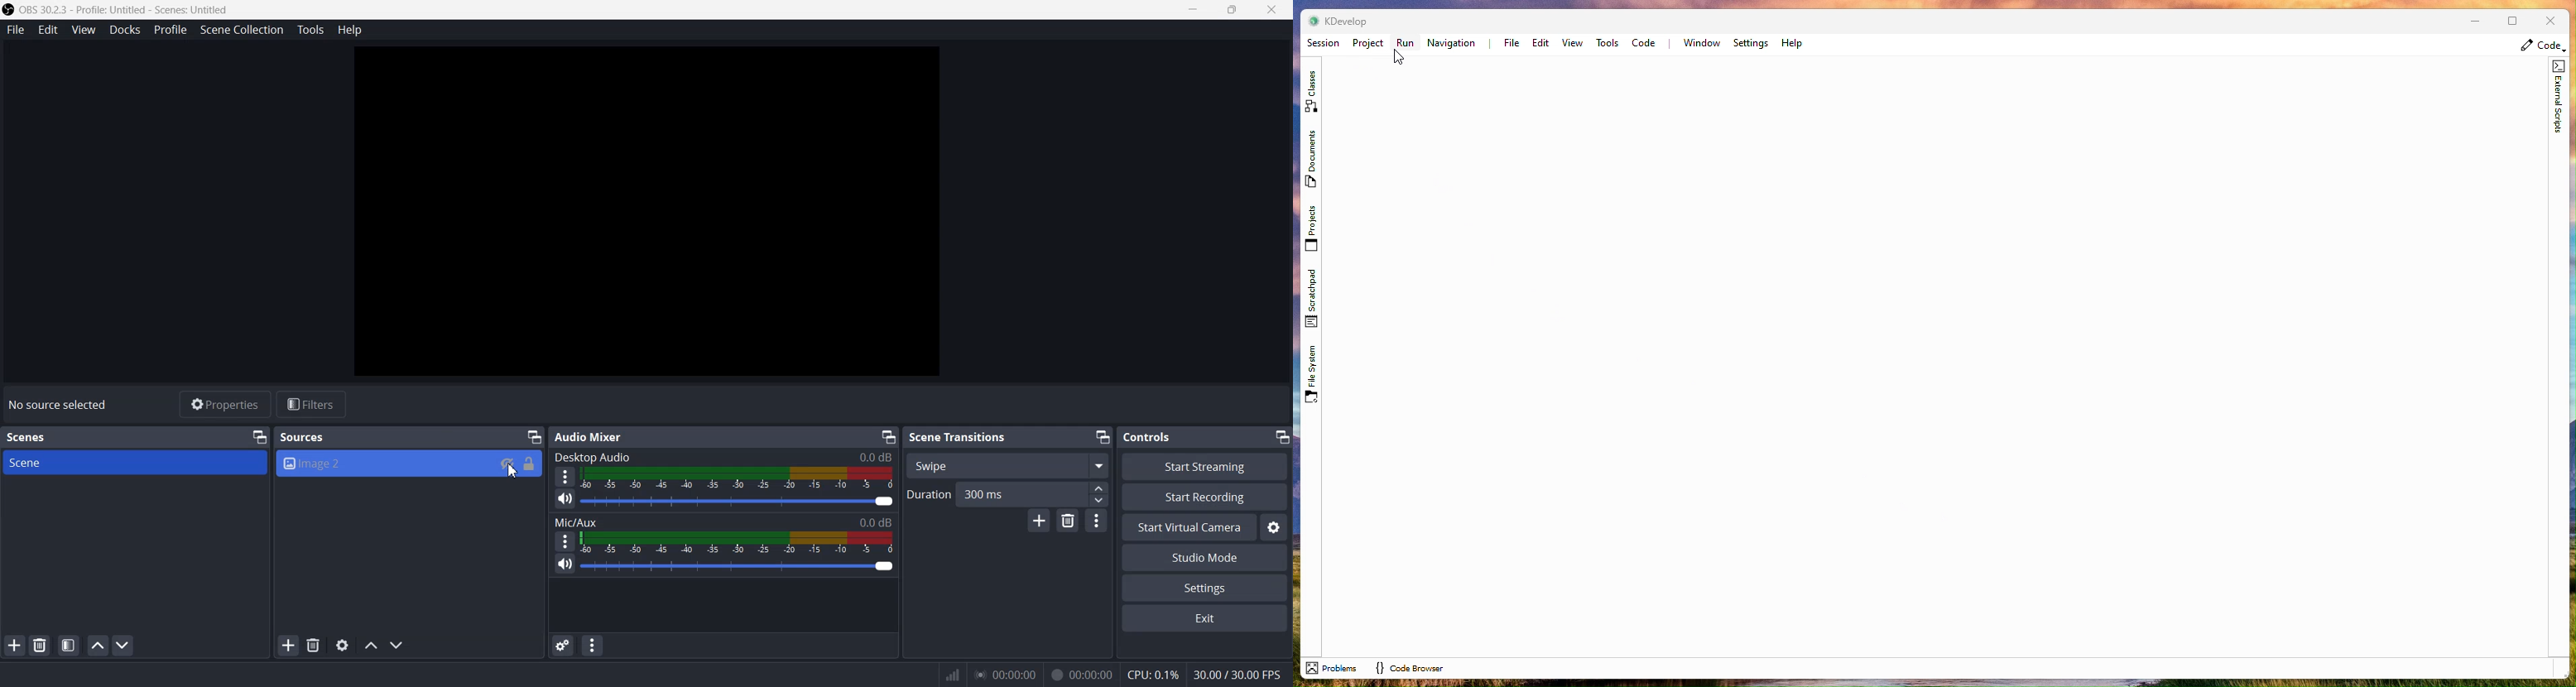 The width and height of the screenshot is (2576, 700). I want to click on Audio Mixer, so click(592, 436).